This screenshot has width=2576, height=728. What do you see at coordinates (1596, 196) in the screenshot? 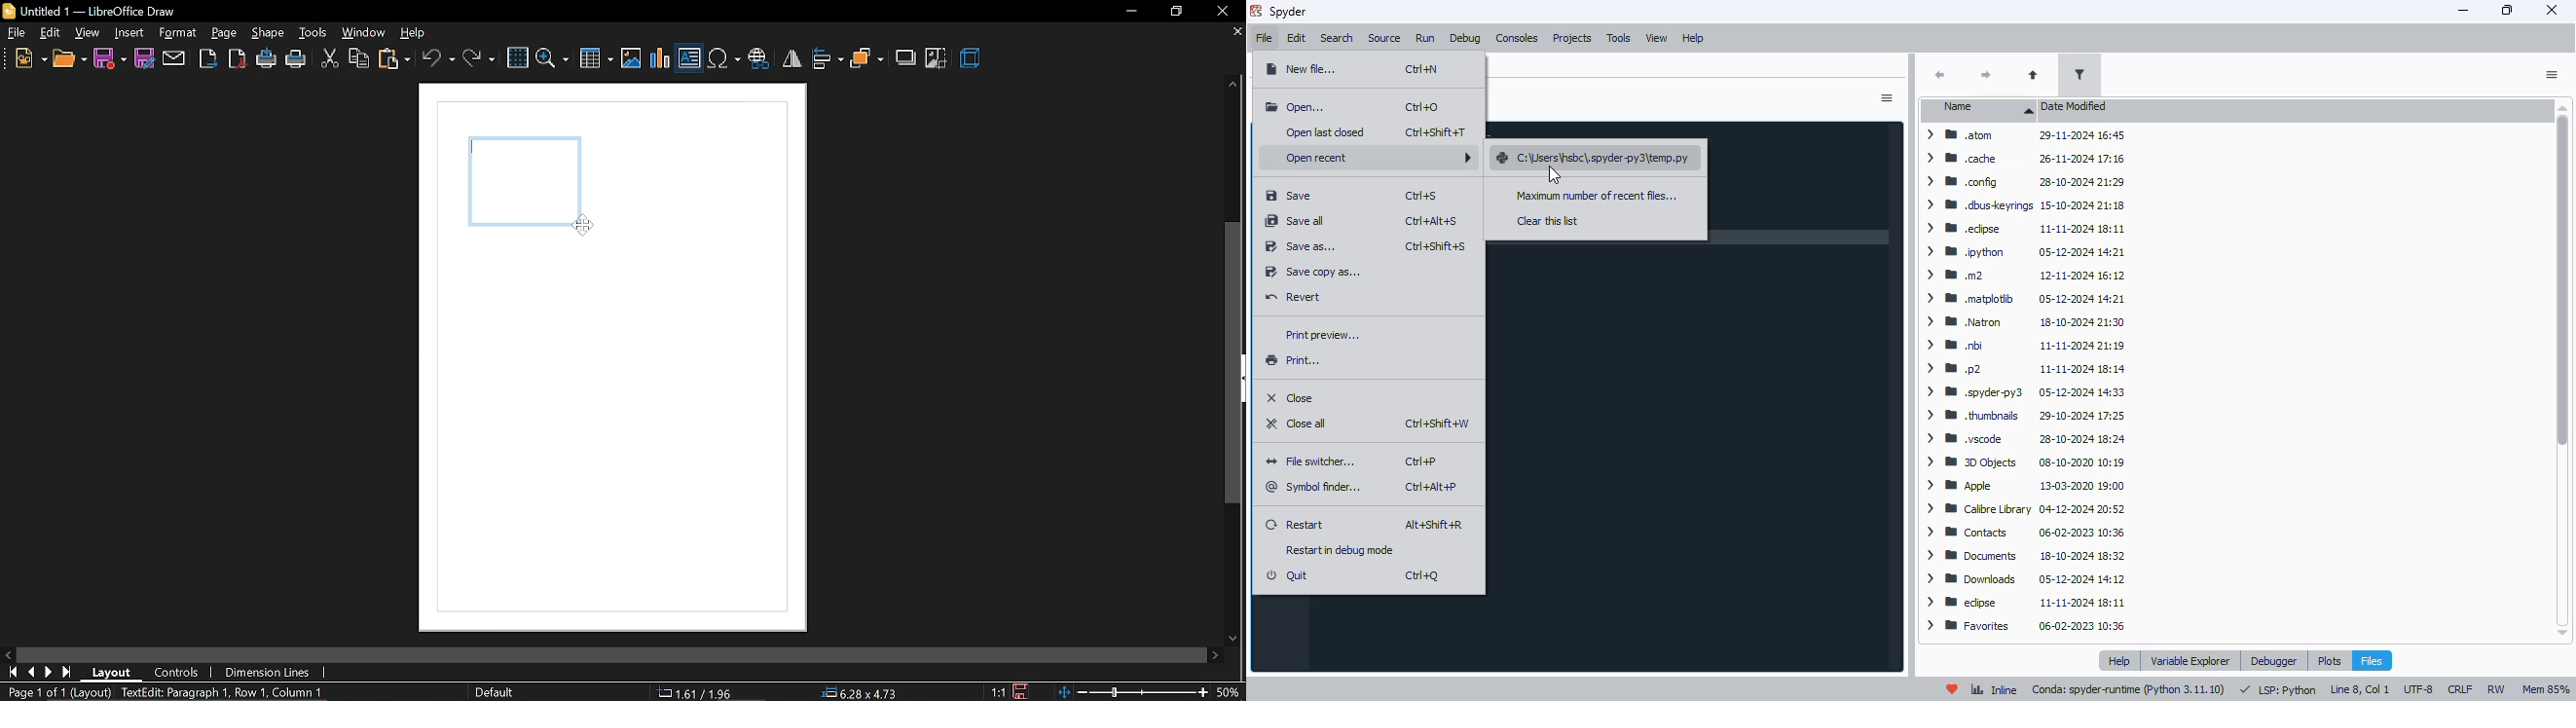
I see `maximum number of recent files` at bounding box center [1596, 196].